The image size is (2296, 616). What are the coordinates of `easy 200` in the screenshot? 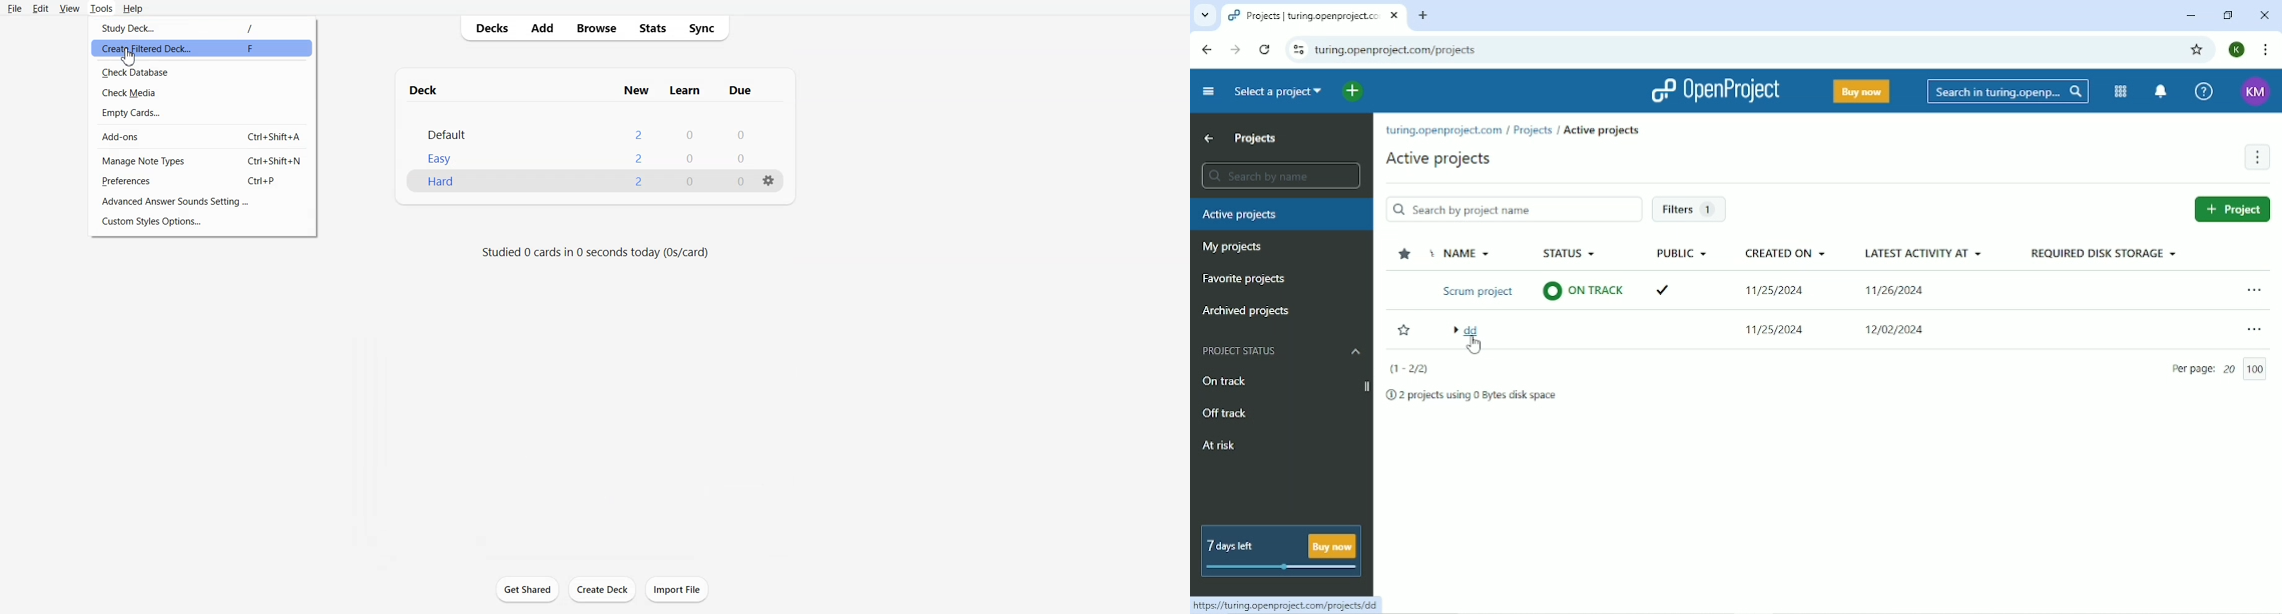 It's located at (574, 155).